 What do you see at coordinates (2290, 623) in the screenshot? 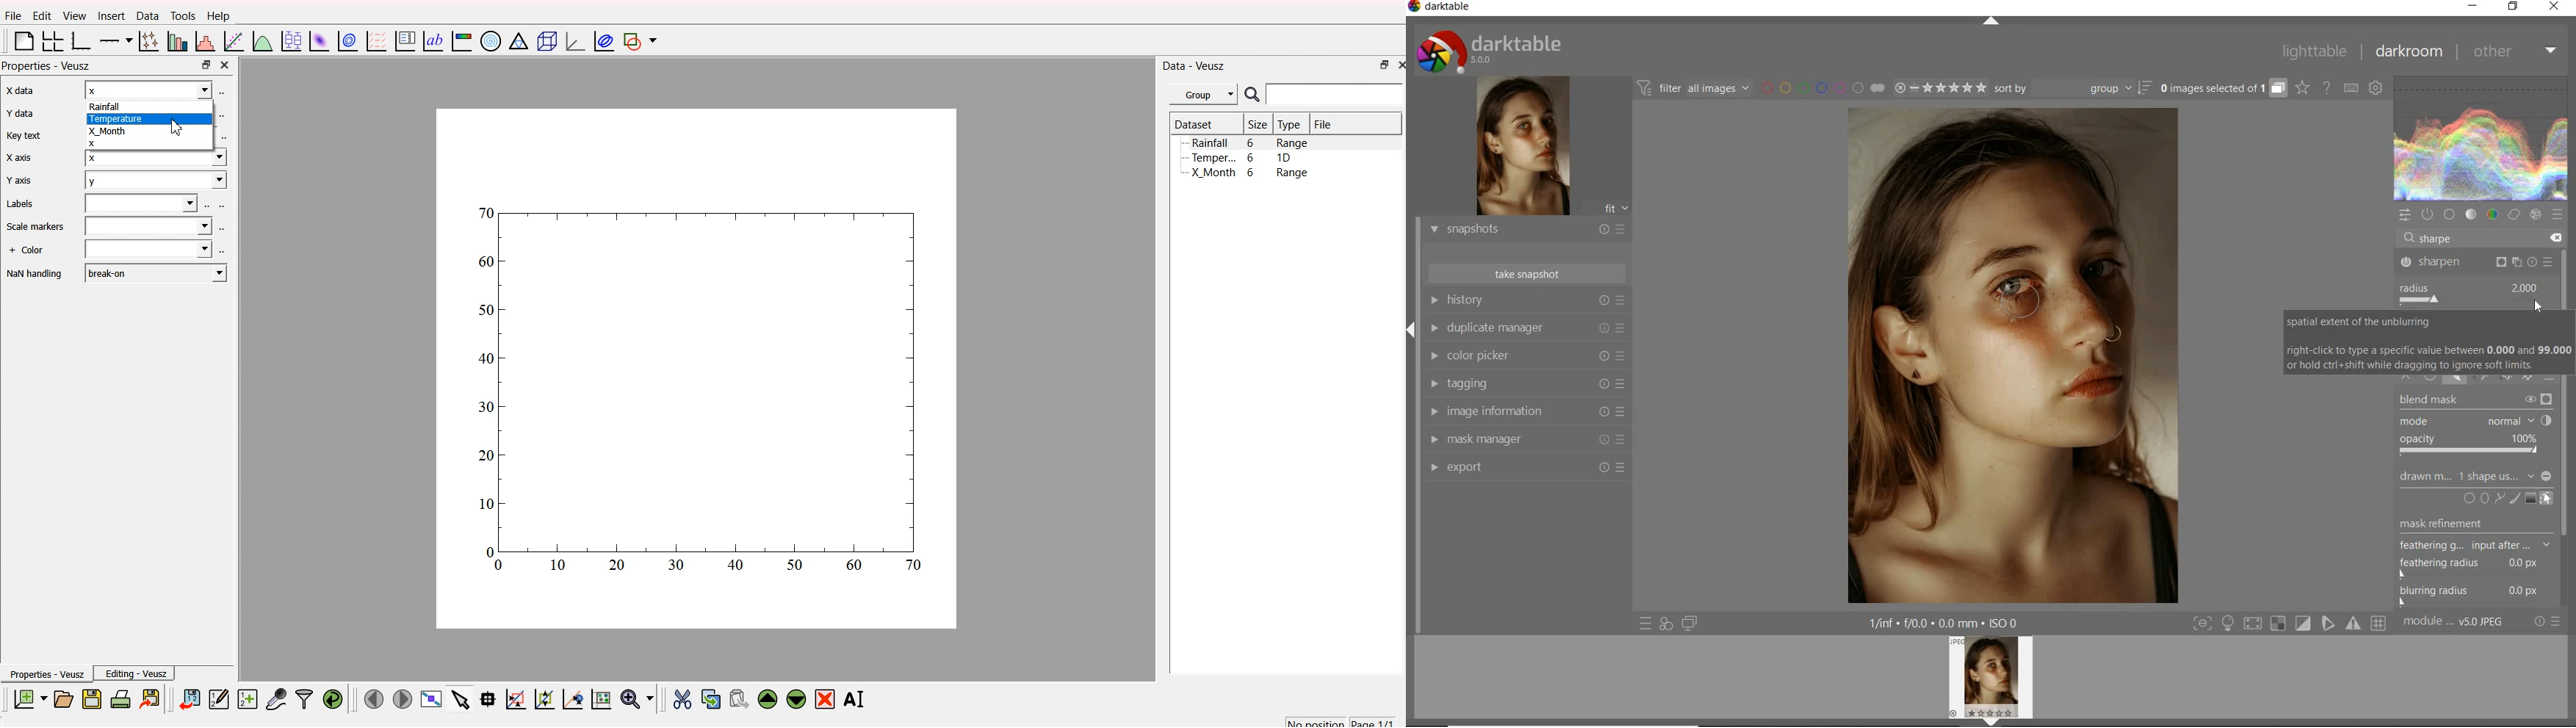
I see `toggle modes` at bounding box center [2290, 623].